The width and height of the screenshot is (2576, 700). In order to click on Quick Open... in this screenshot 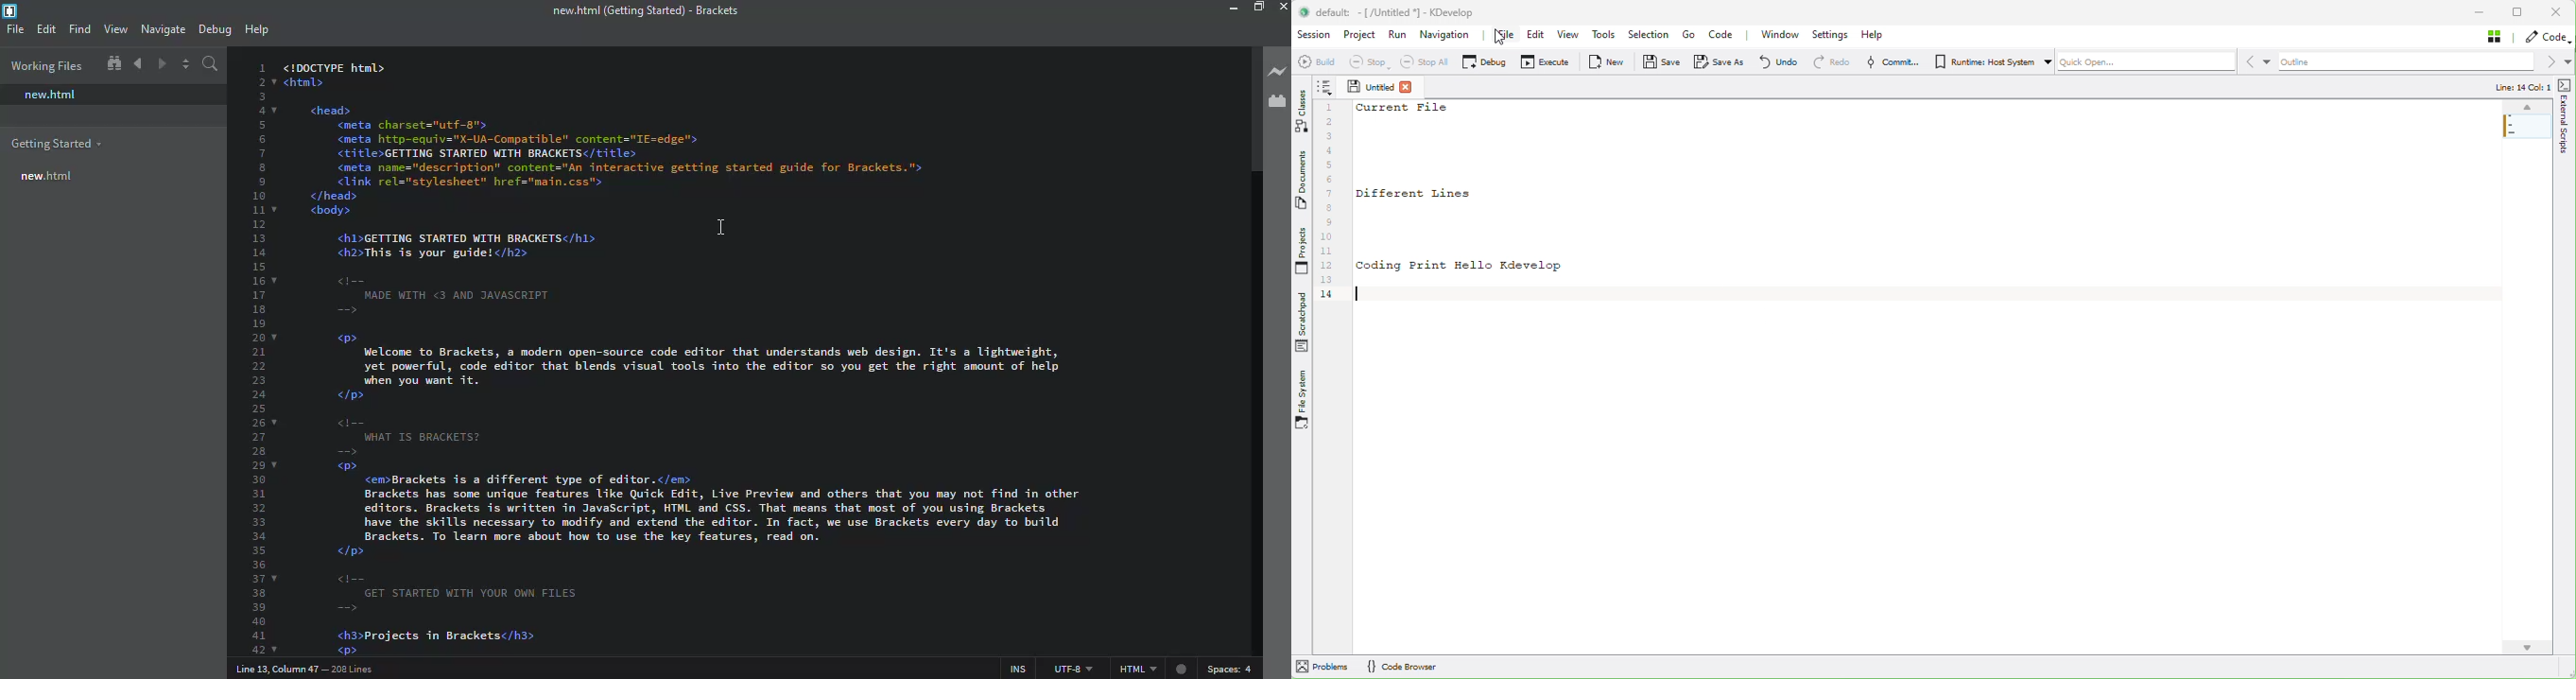, I will do `click(2167, 61)`.